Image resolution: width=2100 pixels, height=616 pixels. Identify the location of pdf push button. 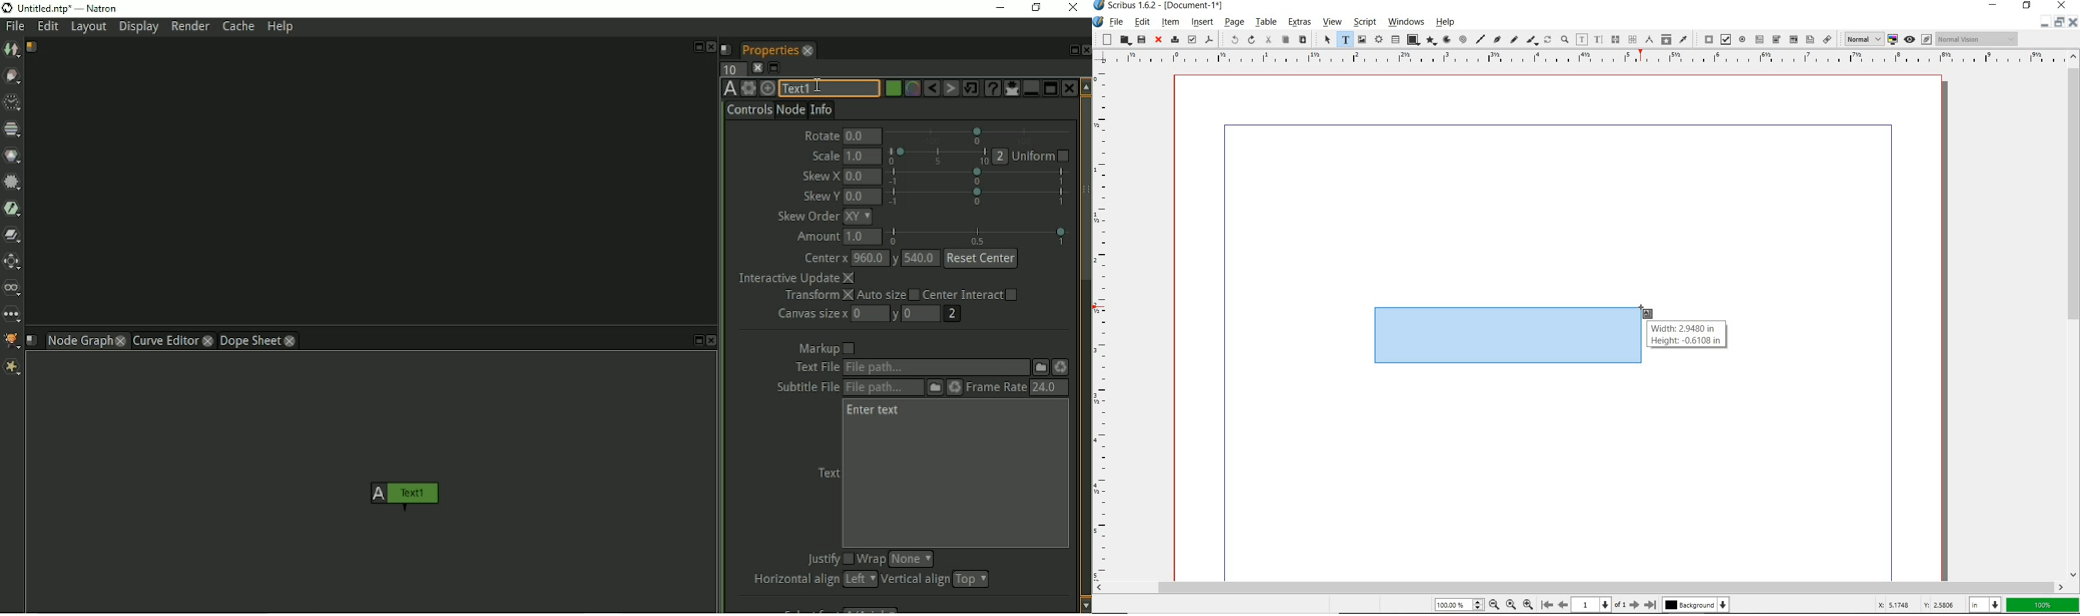
(1706, 39).